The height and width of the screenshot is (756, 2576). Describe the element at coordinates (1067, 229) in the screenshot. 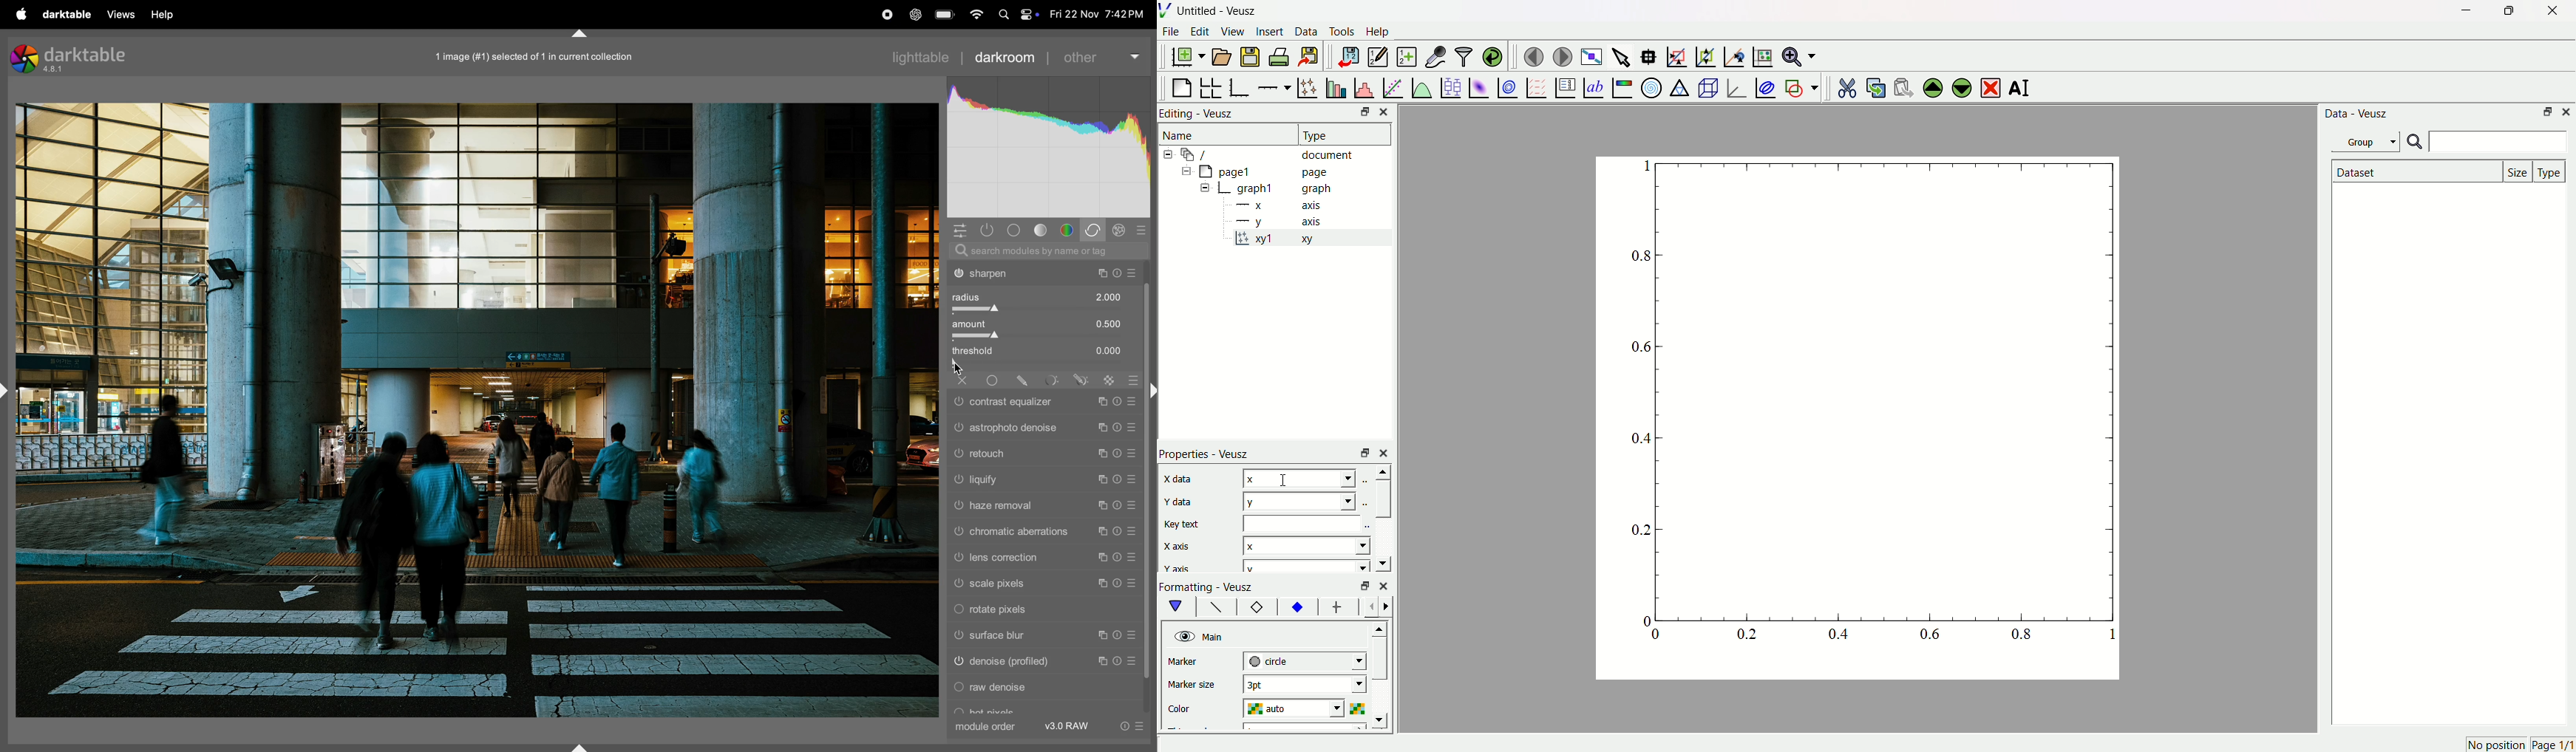

I see `colors` at that location.